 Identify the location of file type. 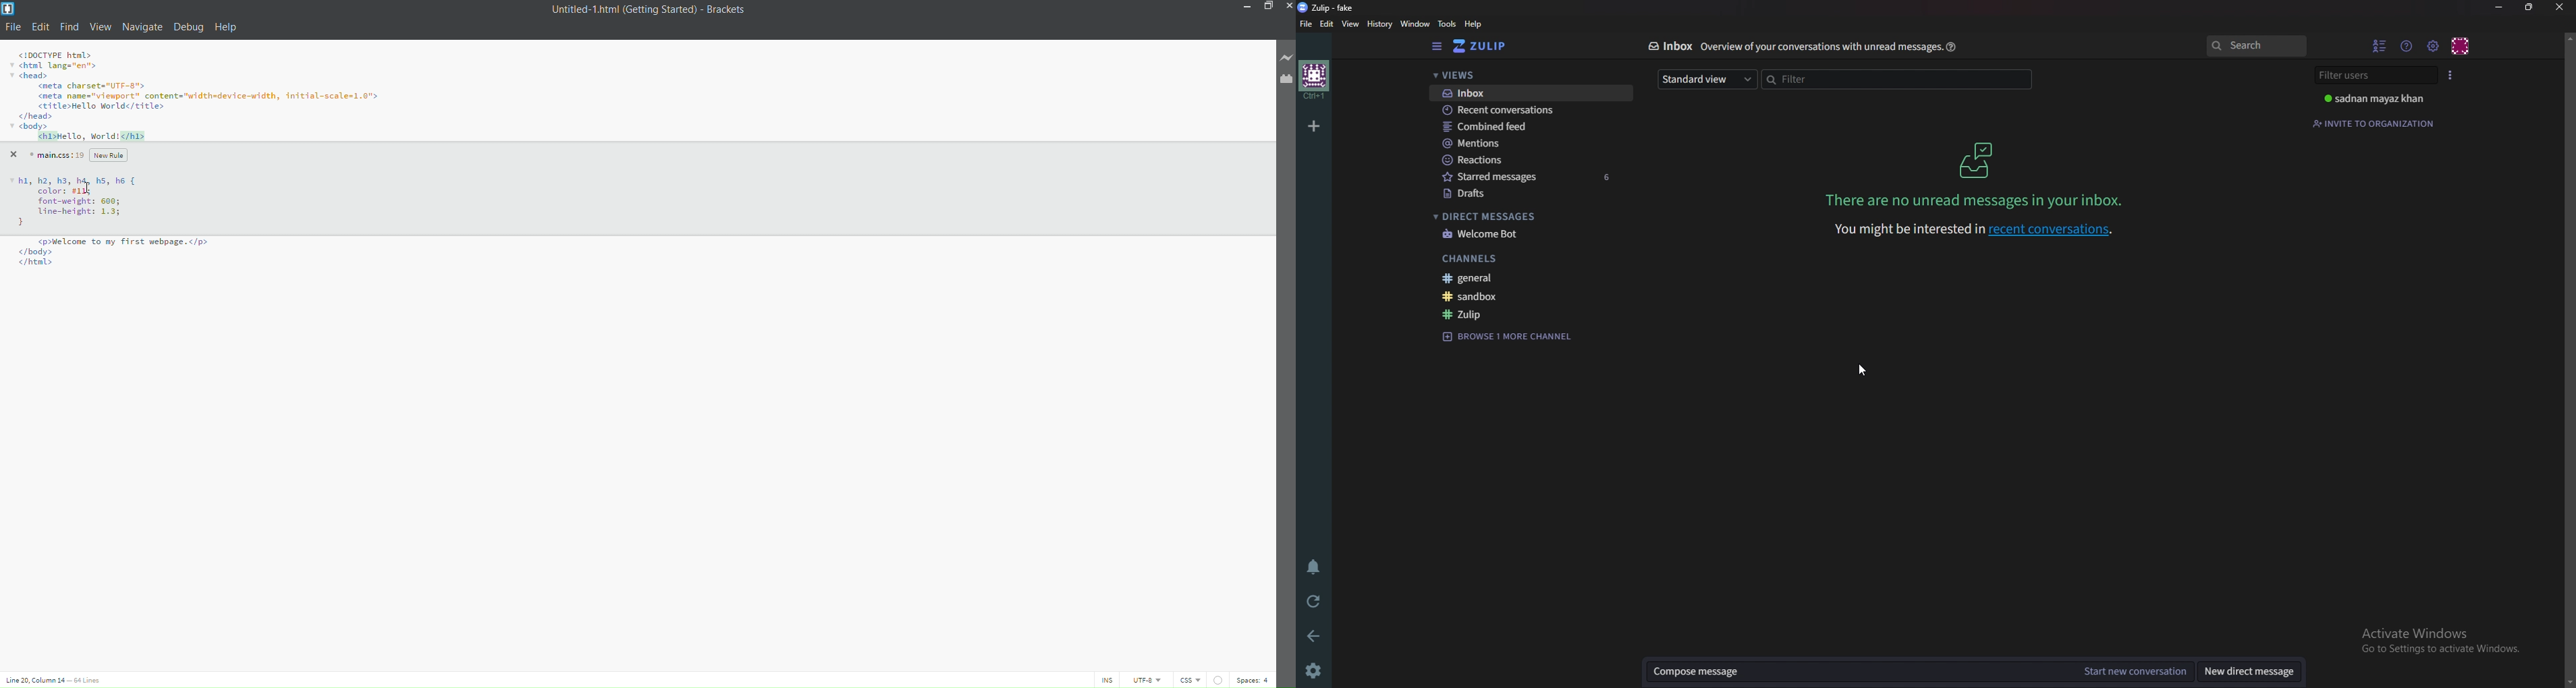
(1187, 680).